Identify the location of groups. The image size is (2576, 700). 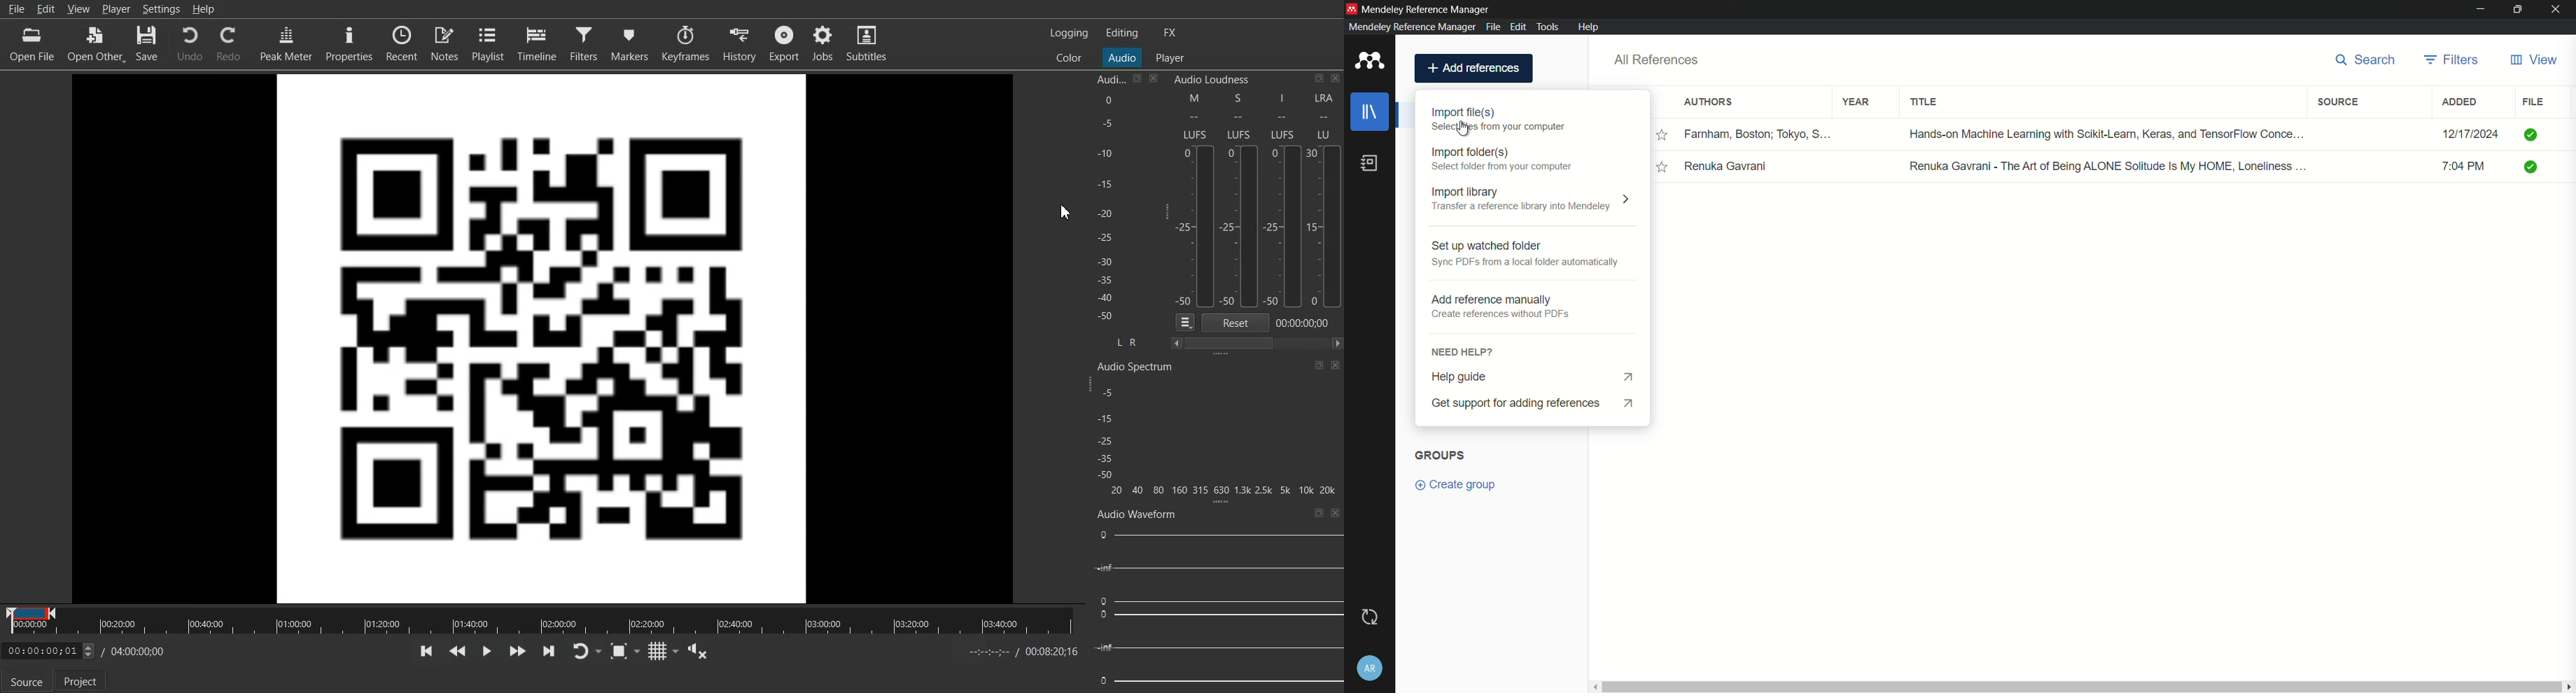
(1440, 455).